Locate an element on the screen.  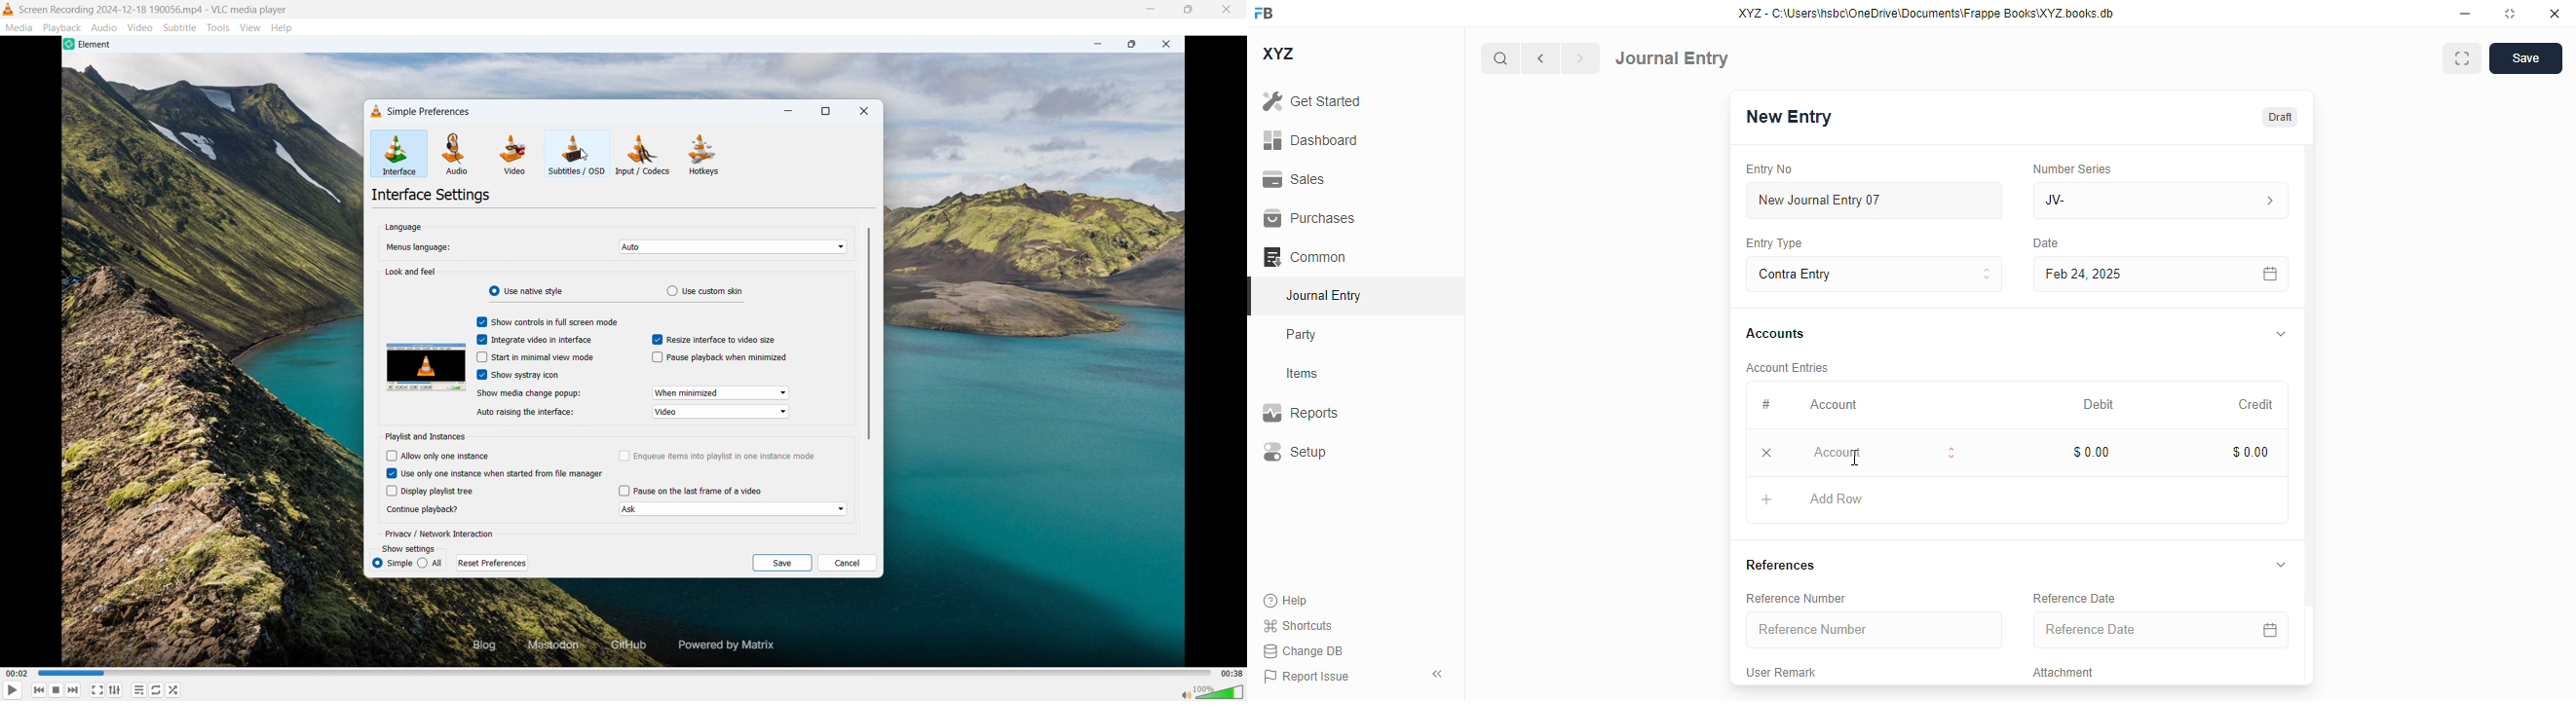
video playback is located at coordinates (629, 627).